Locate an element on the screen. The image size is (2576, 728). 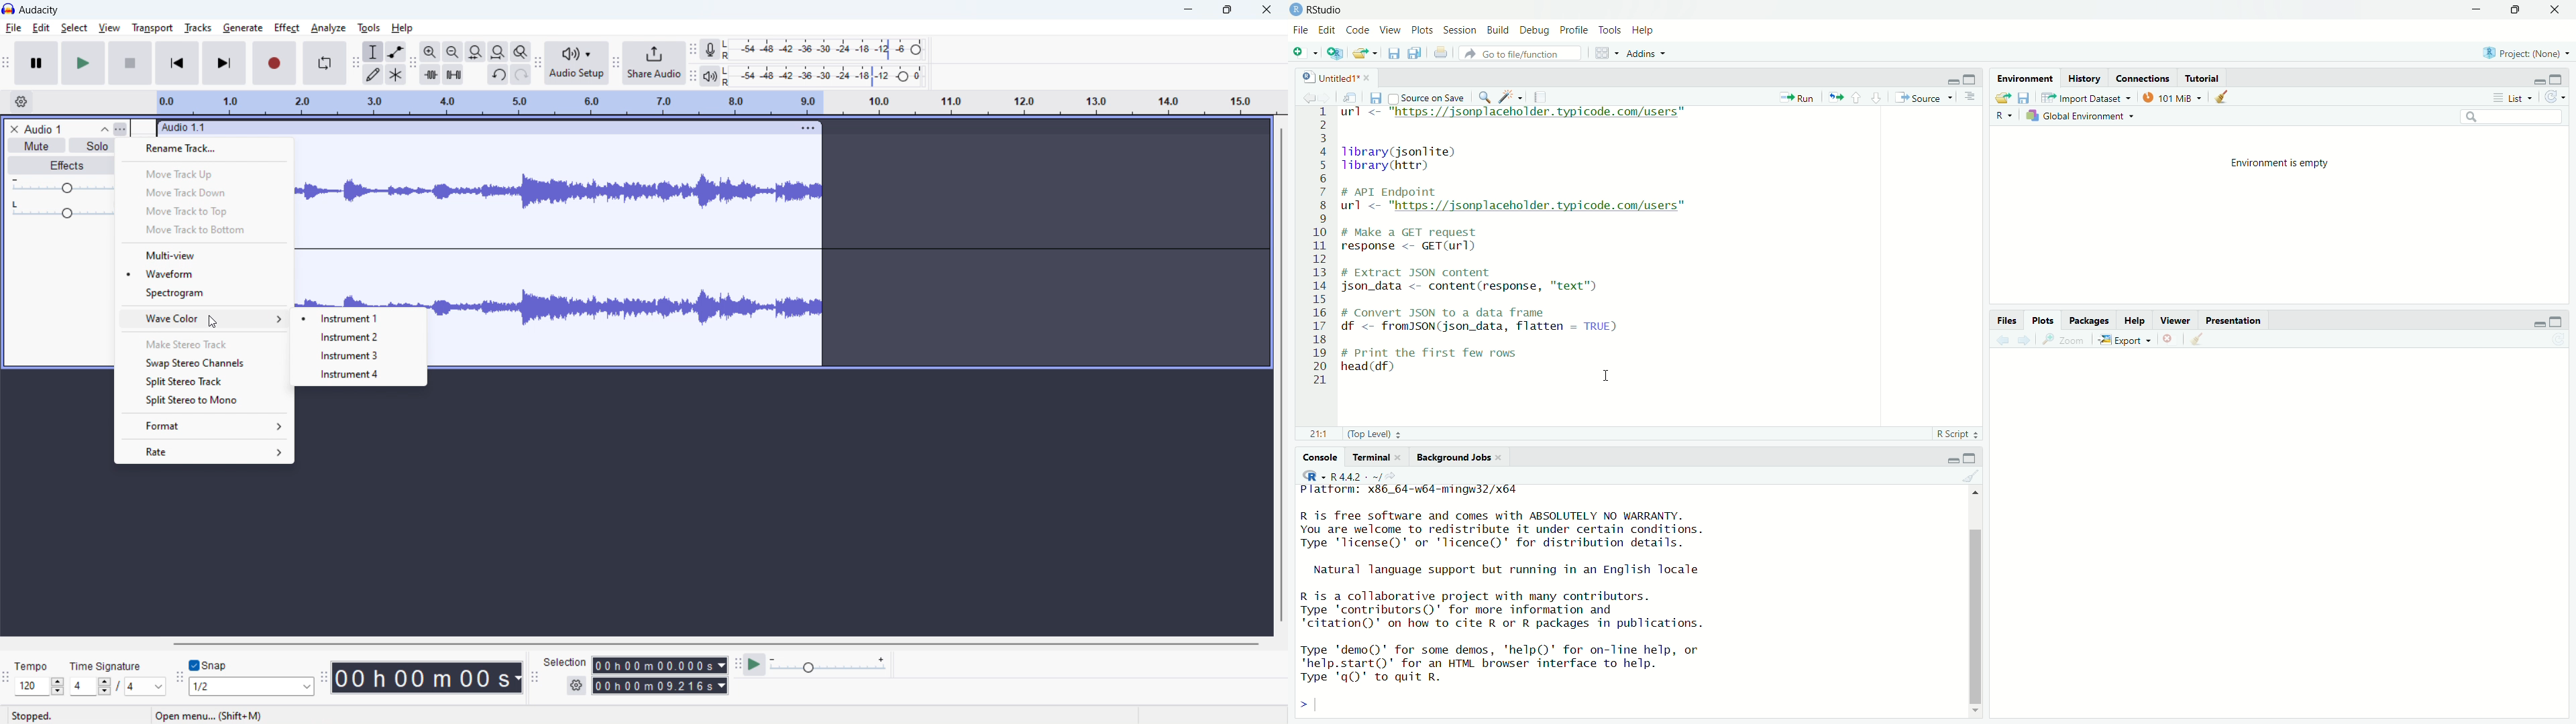
Import Dataset  is located at coordinates (2087, 98).